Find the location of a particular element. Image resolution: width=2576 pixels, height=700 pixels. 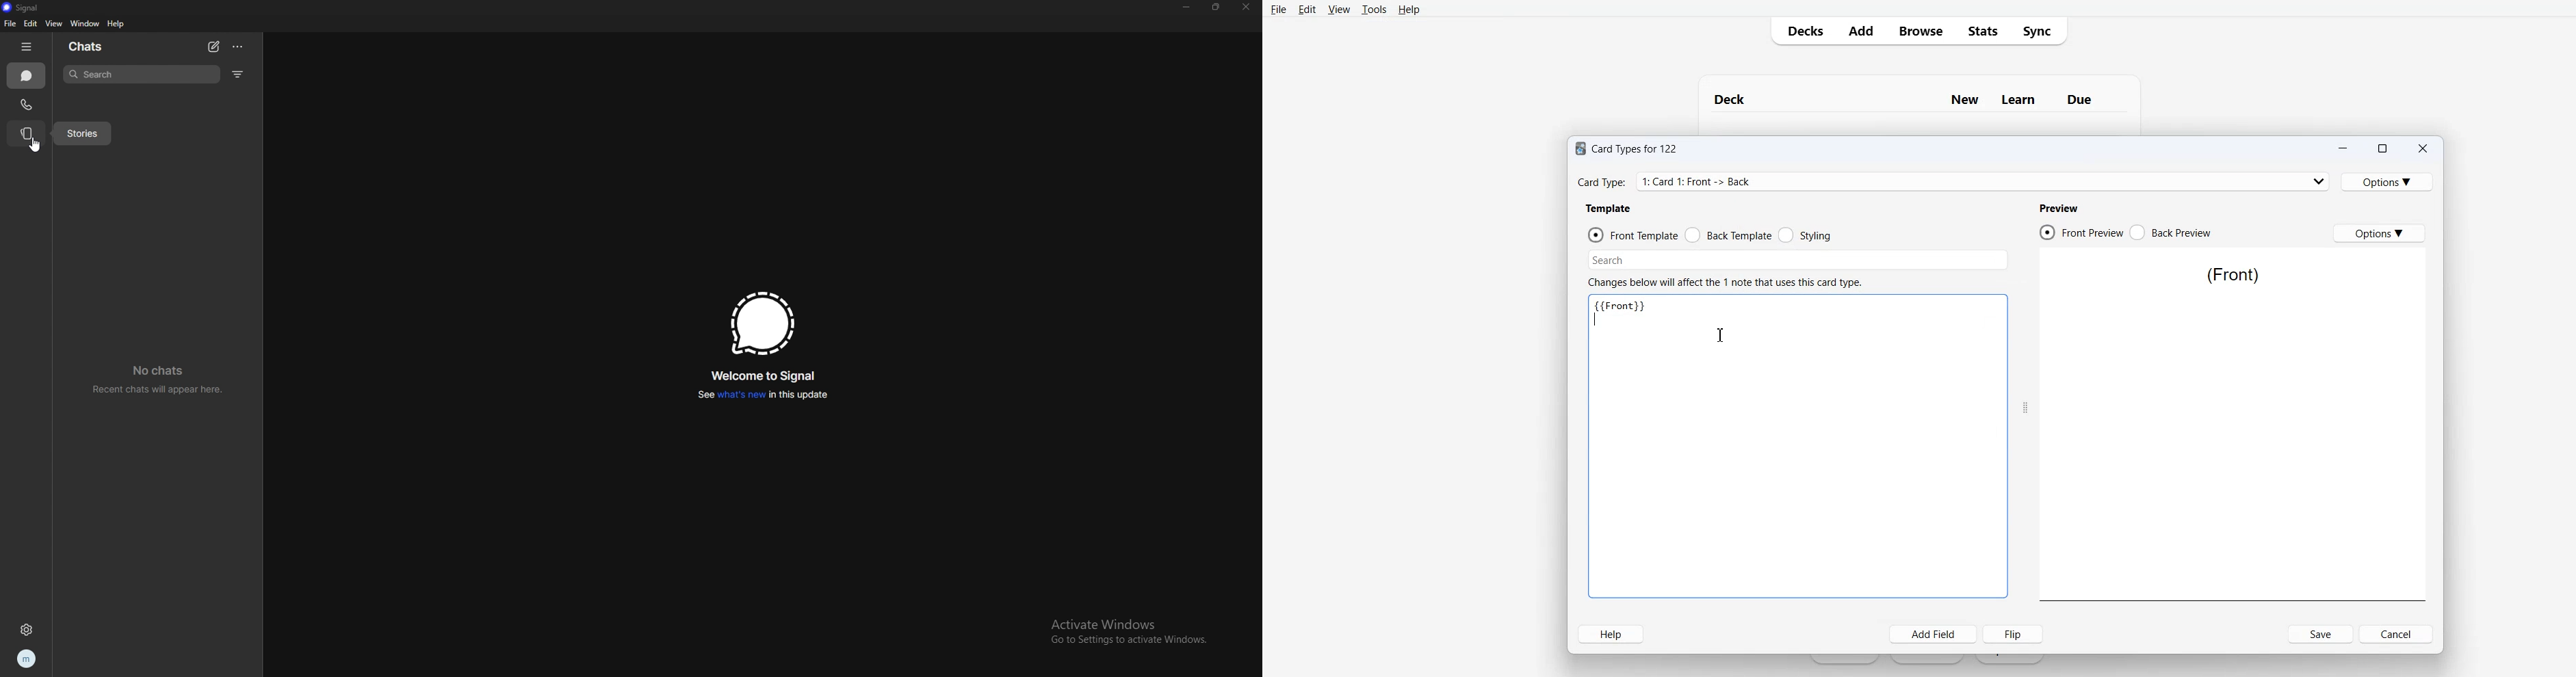

Back template is located at coordinates (1728, 235).